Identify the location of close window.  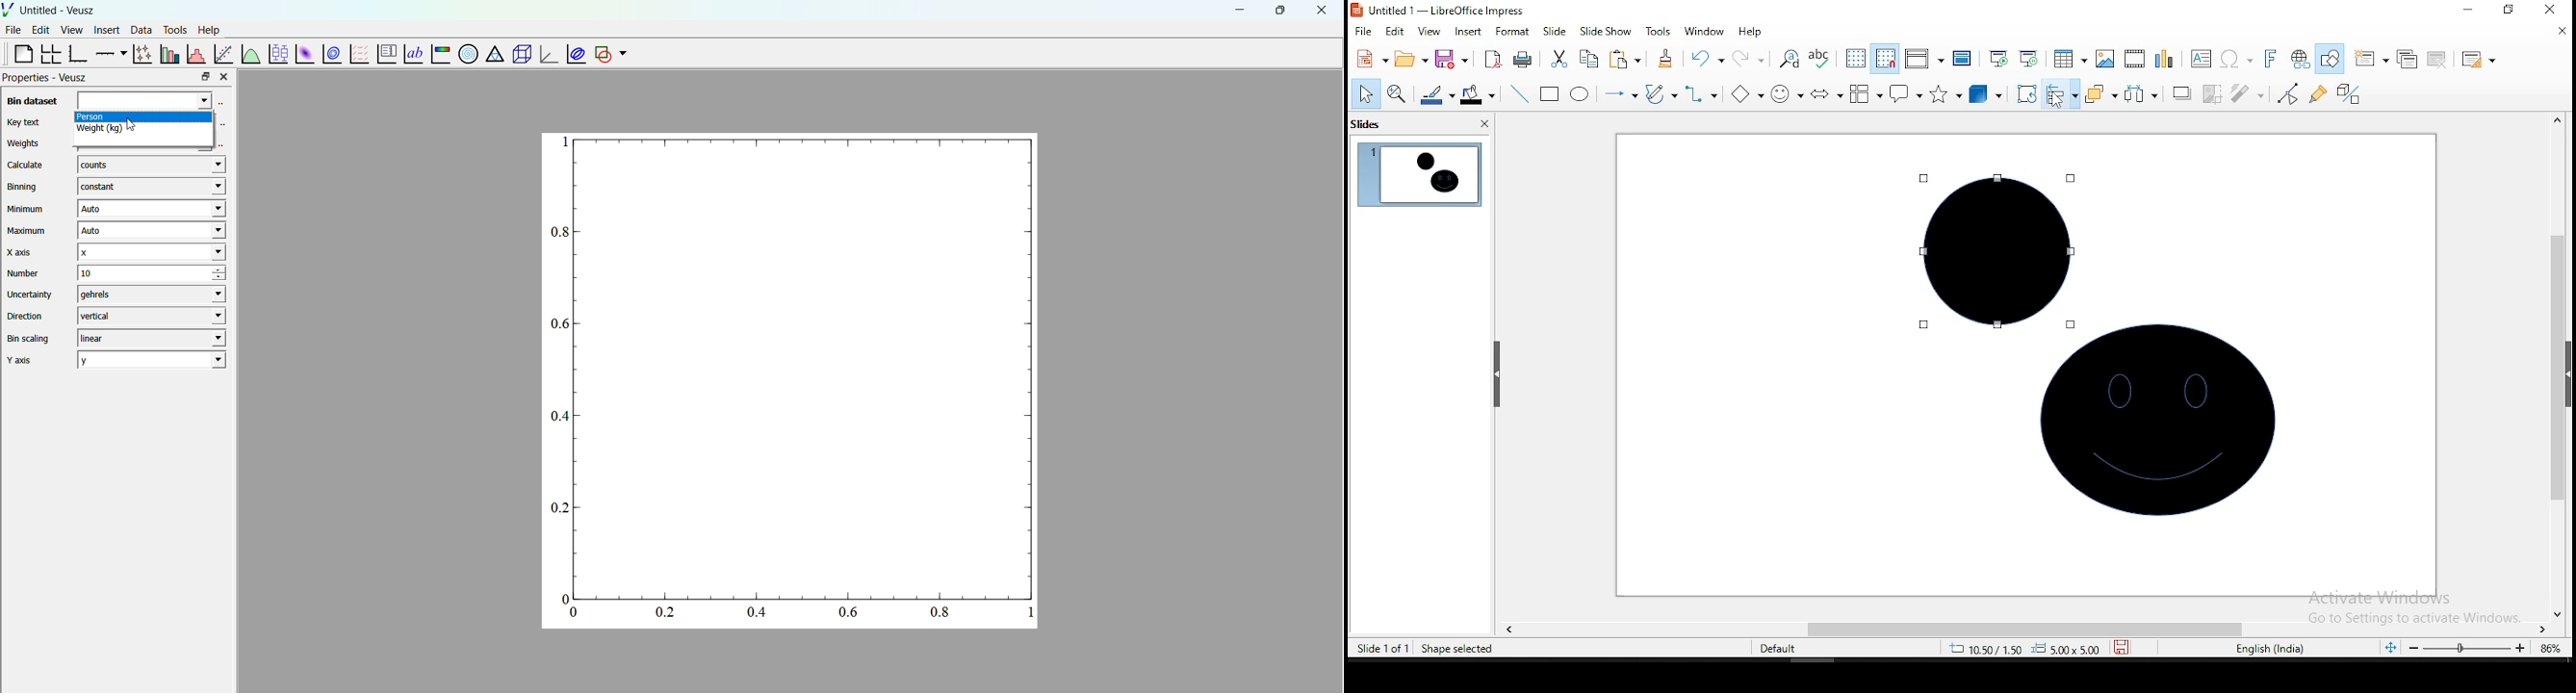
(2557, 11).